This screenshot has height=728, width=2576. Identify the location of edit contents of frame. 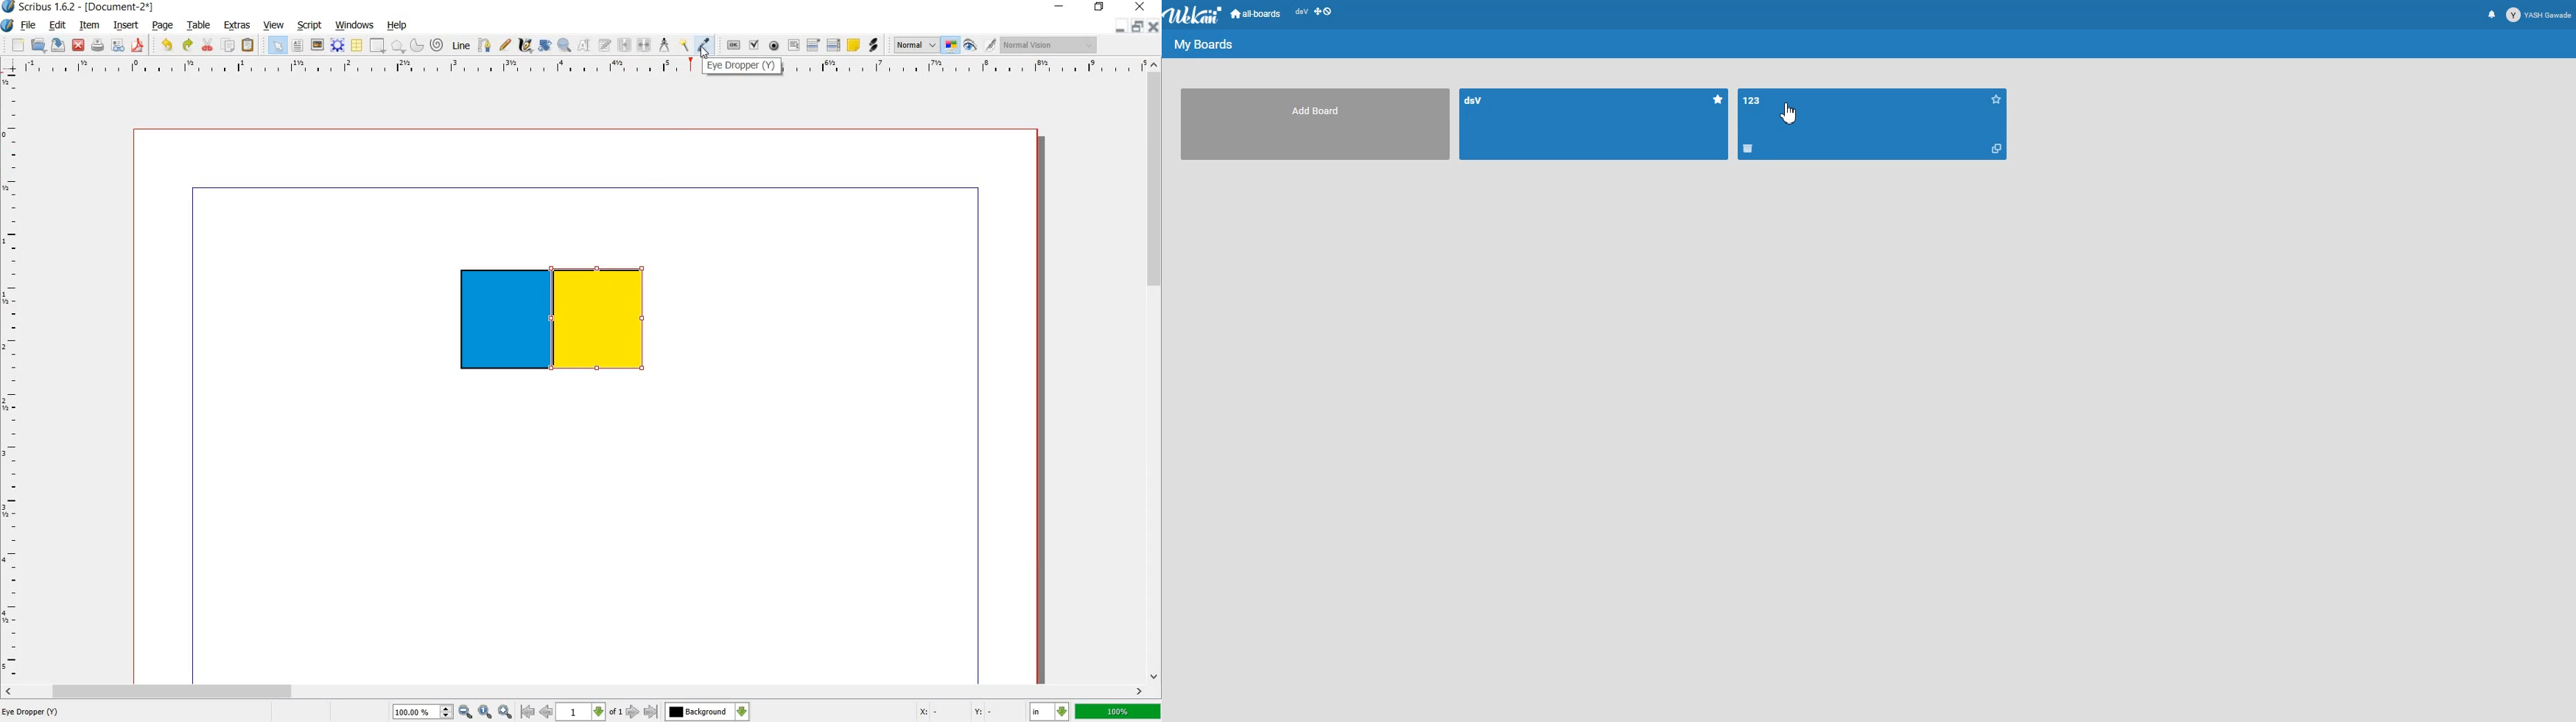
(586, 46).